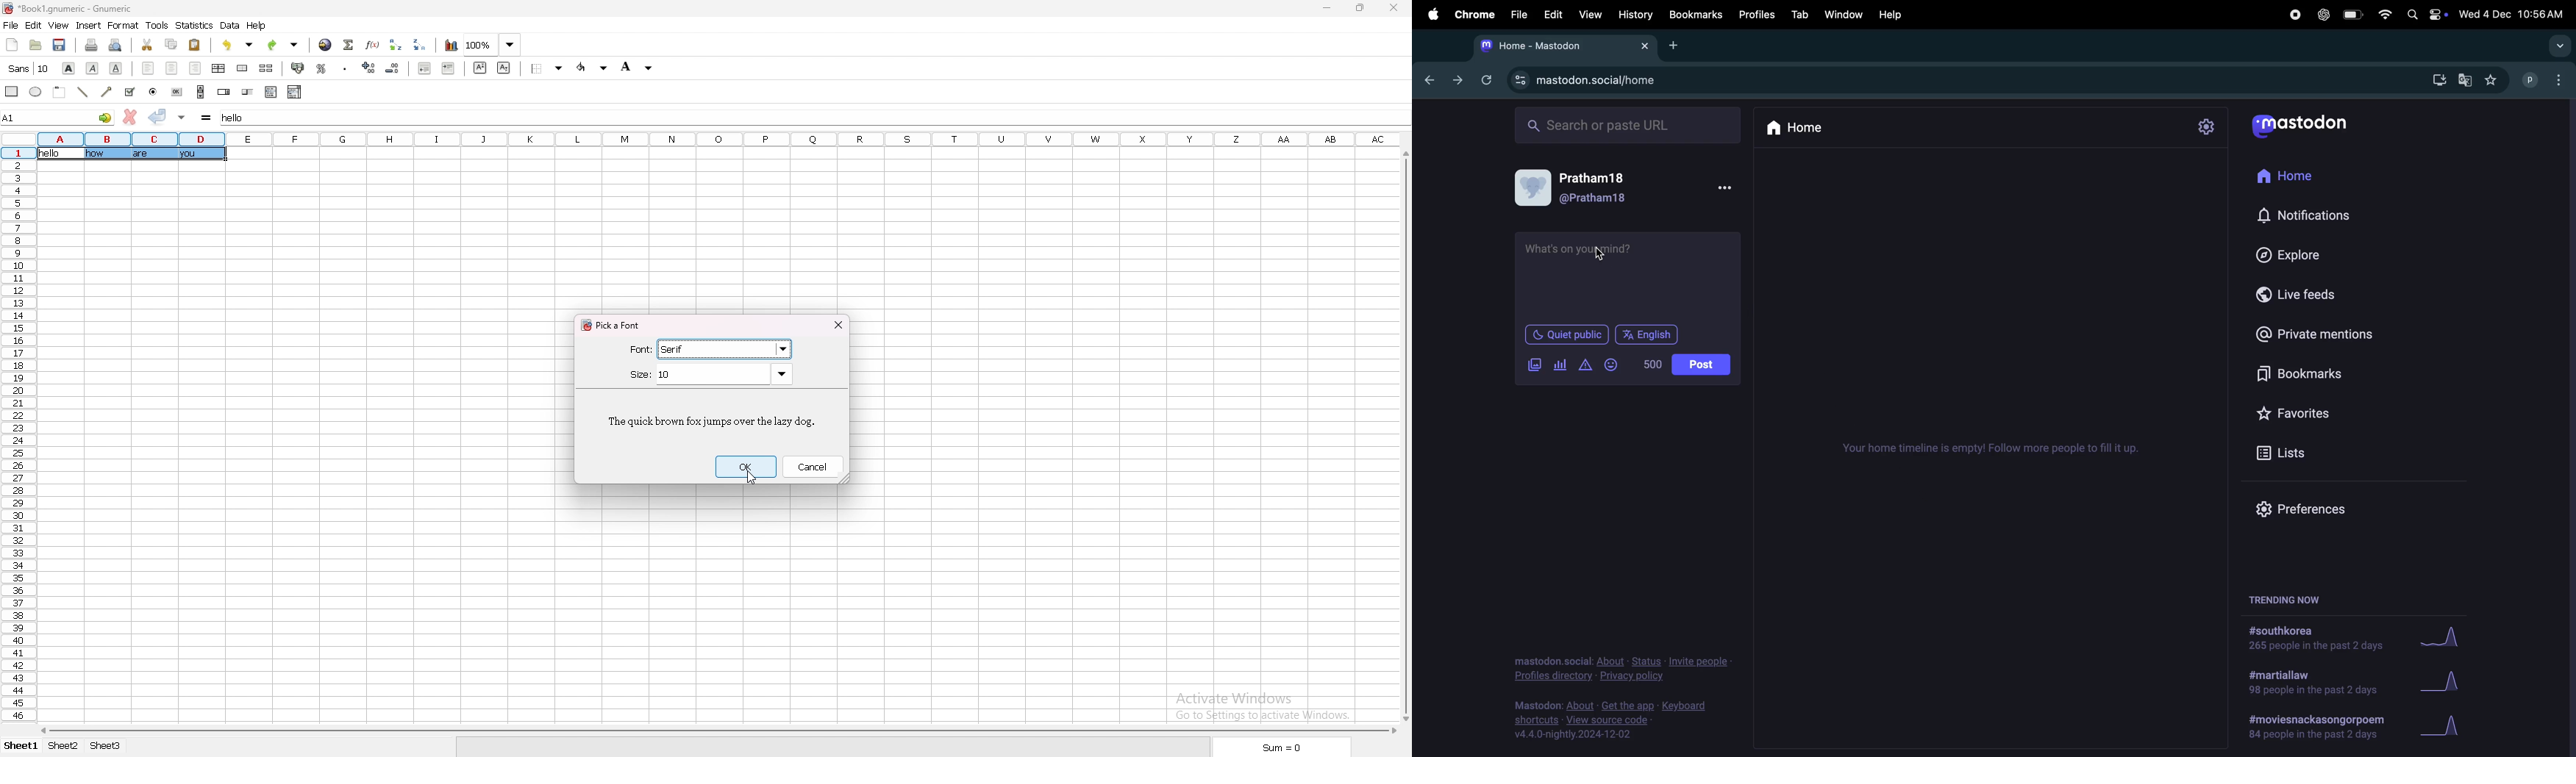 The width and height of the screenshot is (2576, 784). What do you see at coordinates (240, 45) in the screenshot?
I see `undo` at bounding box center [240, 45].